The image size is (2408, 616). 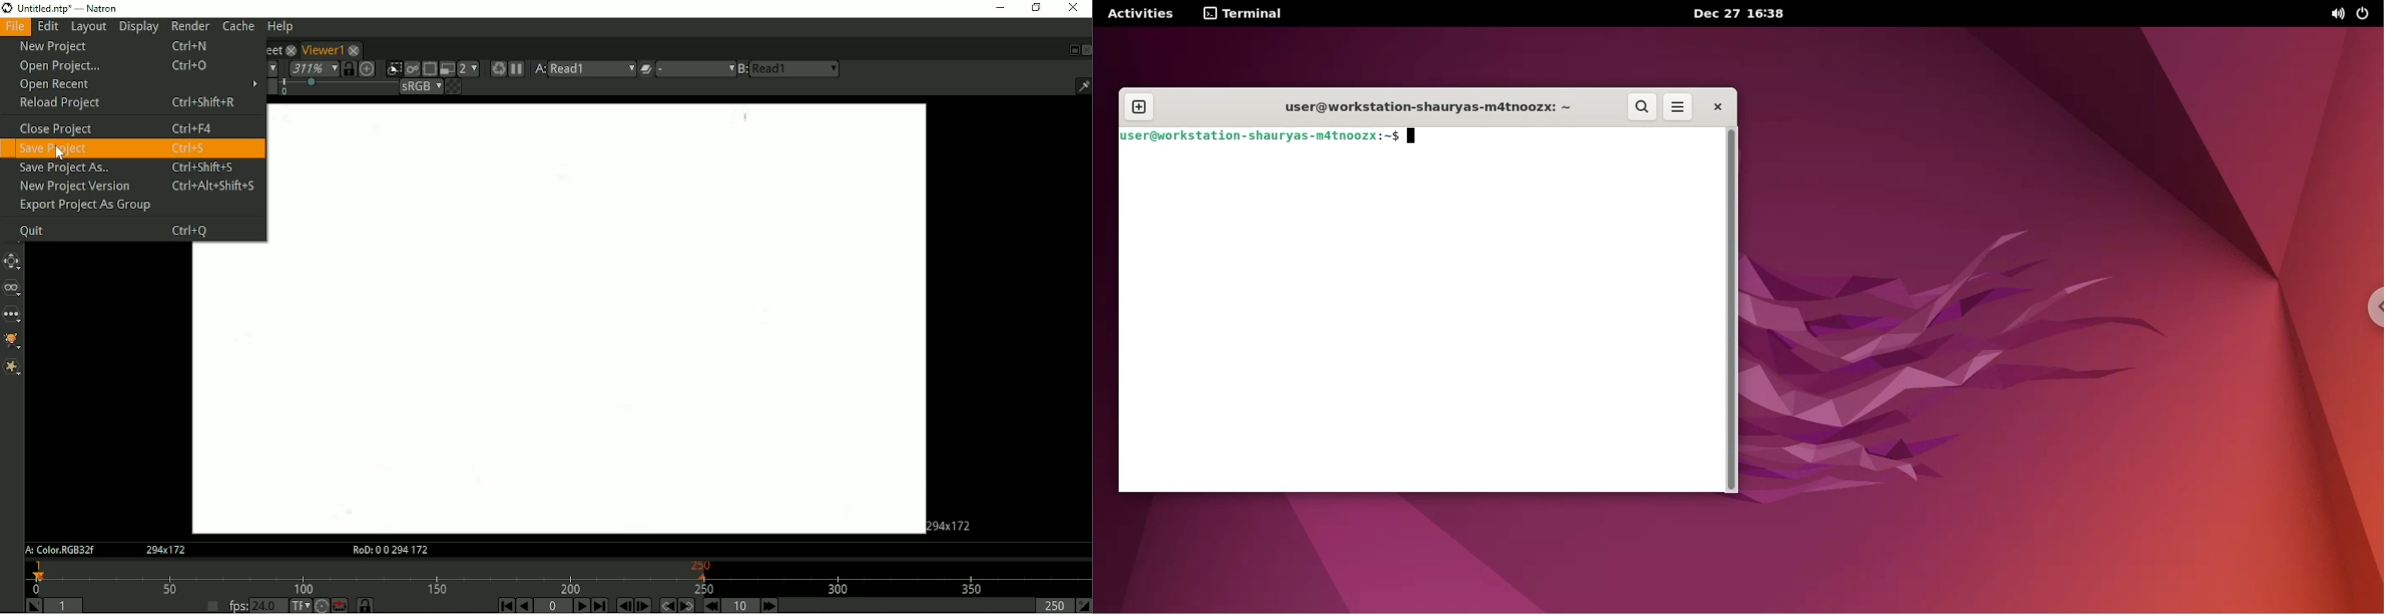 What do you see at coordinates (2367, 13) in the screenshot?
I see `Power` at bounding box center [2367, 13].